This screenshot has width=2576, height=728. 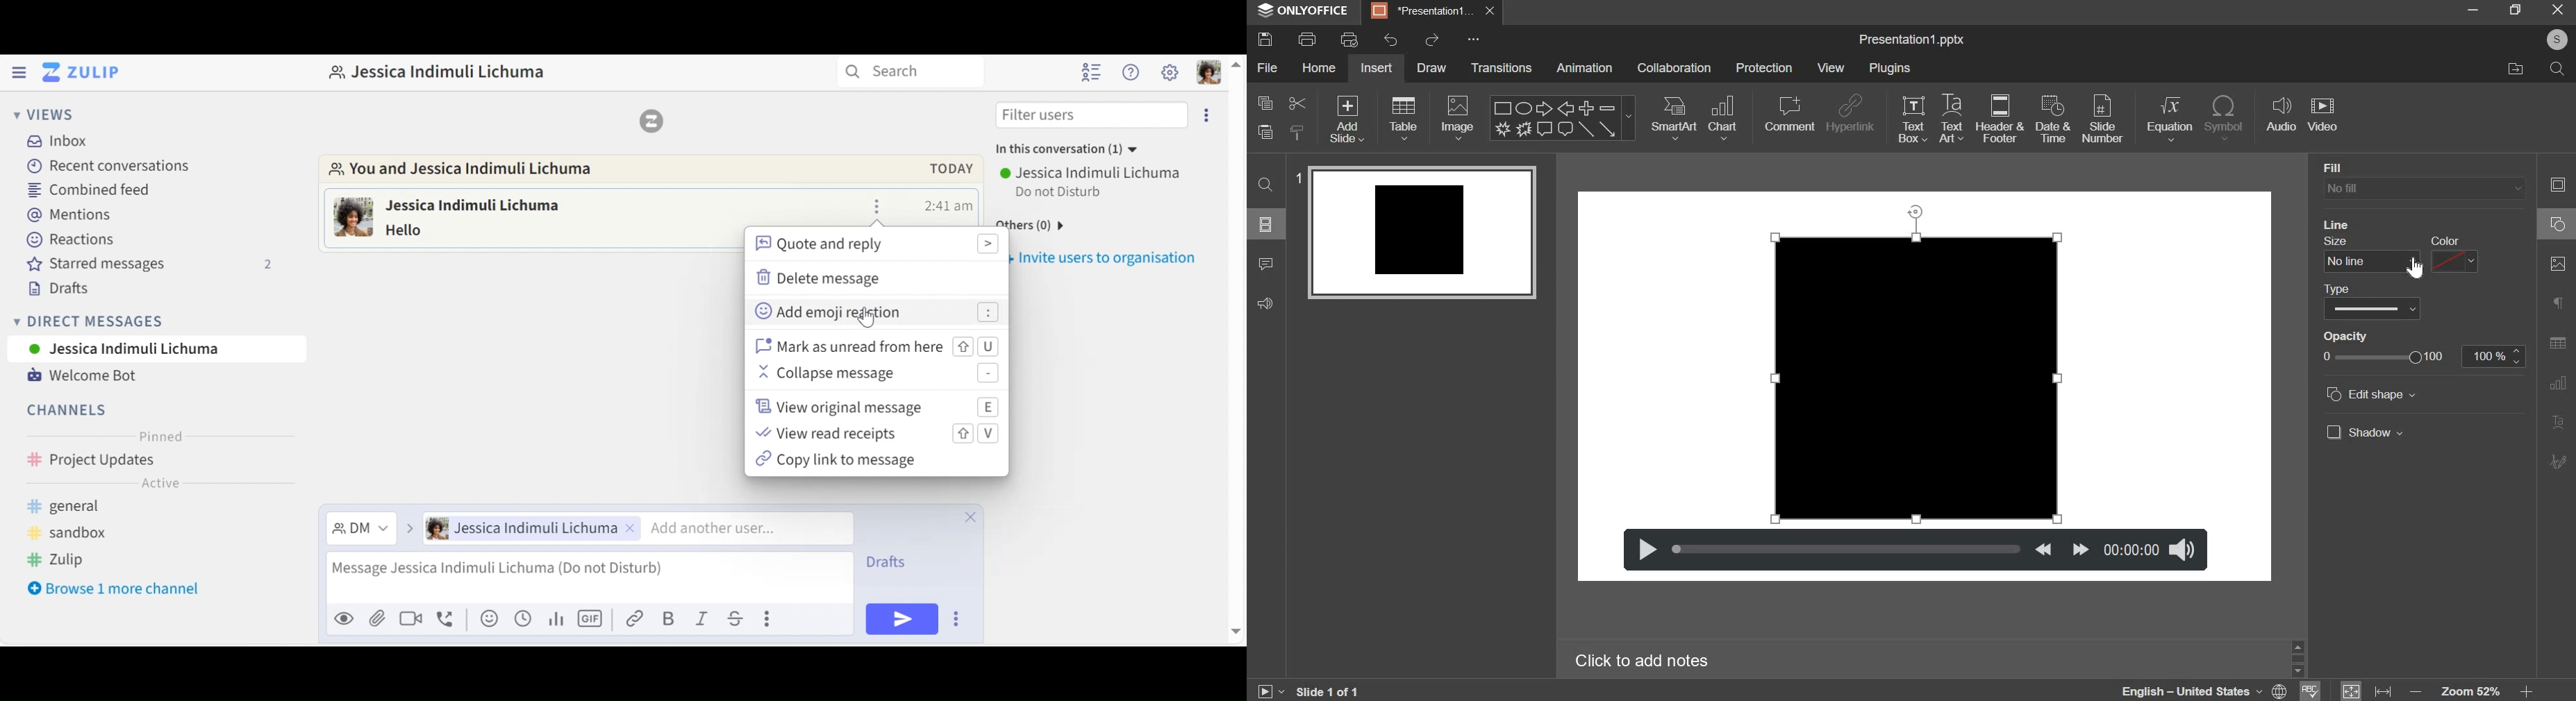 I want to click on today, so click(x=945, y=169).